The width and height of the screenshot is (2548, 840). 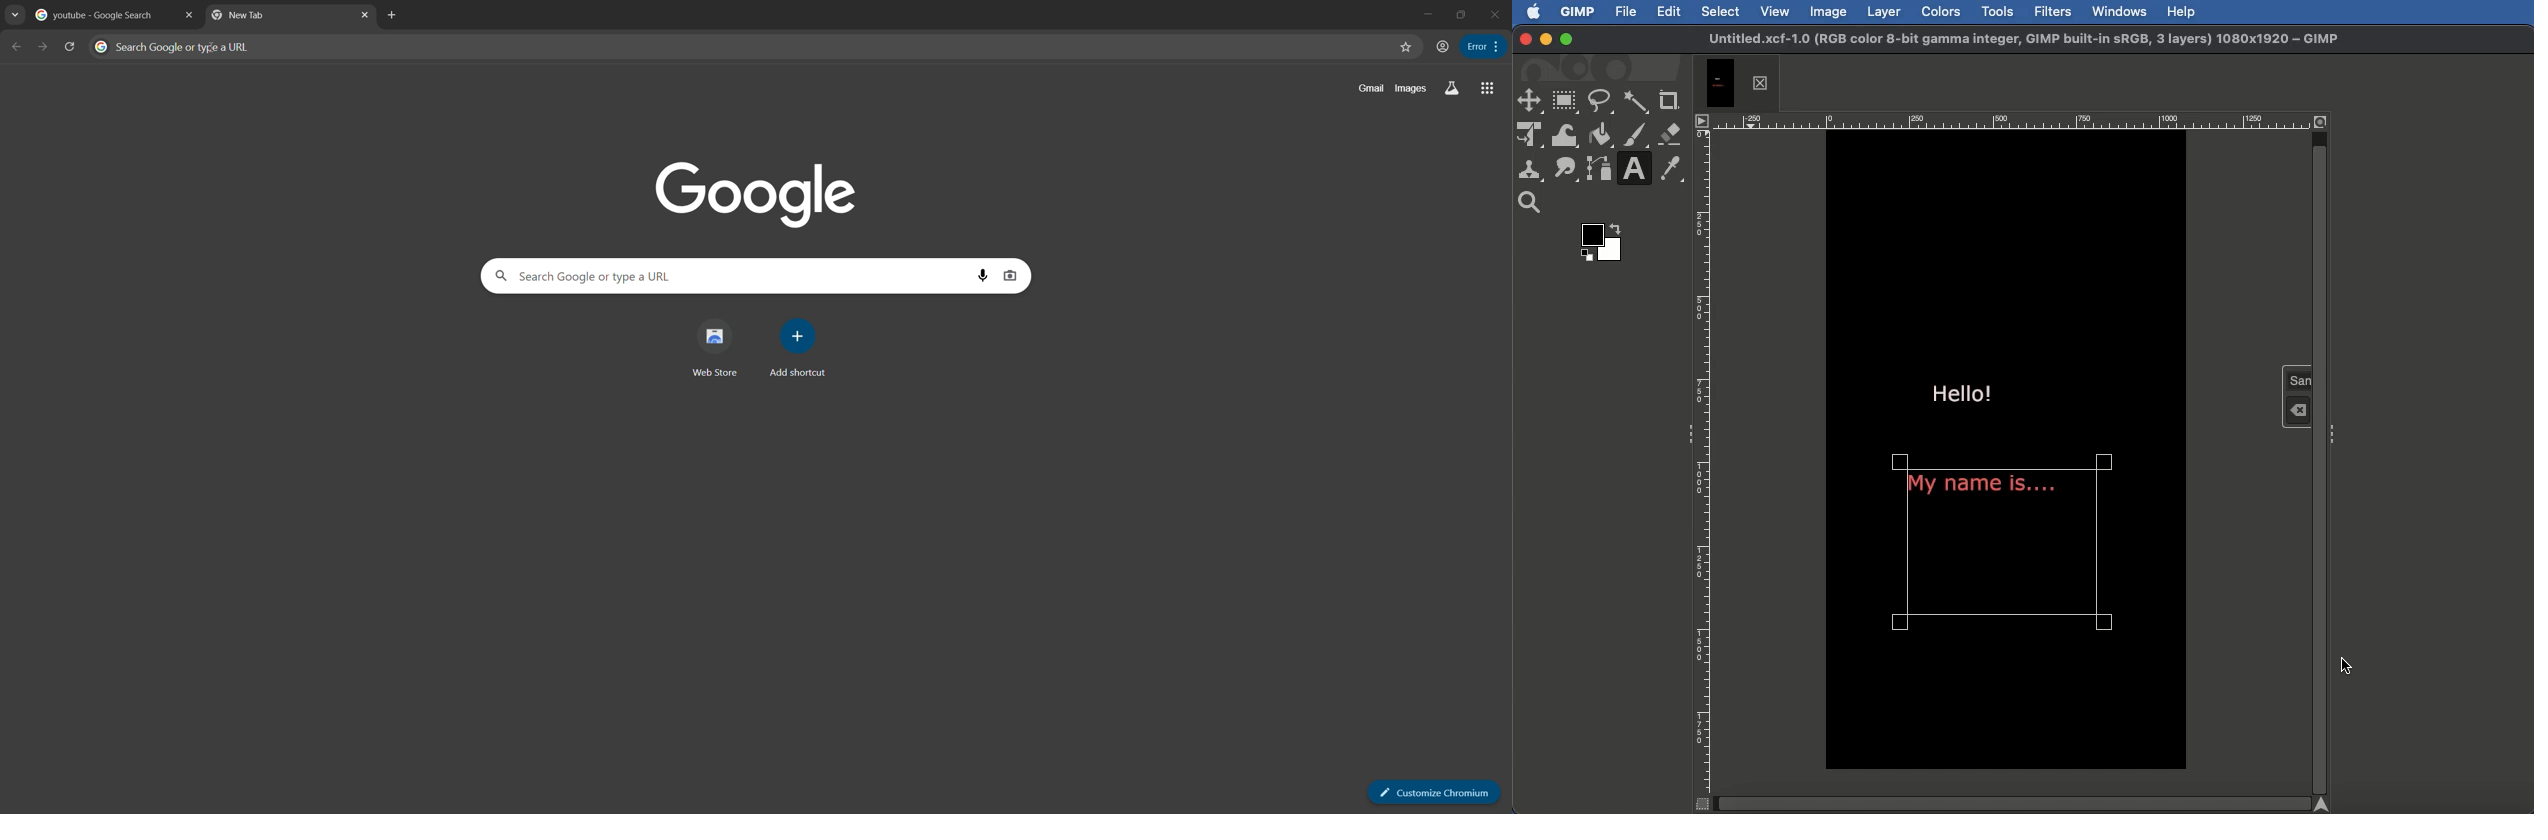 What do you see at coordinates (1485, 89) in the screenshot?
I see `more apps` at bounding box center [1485, 89].